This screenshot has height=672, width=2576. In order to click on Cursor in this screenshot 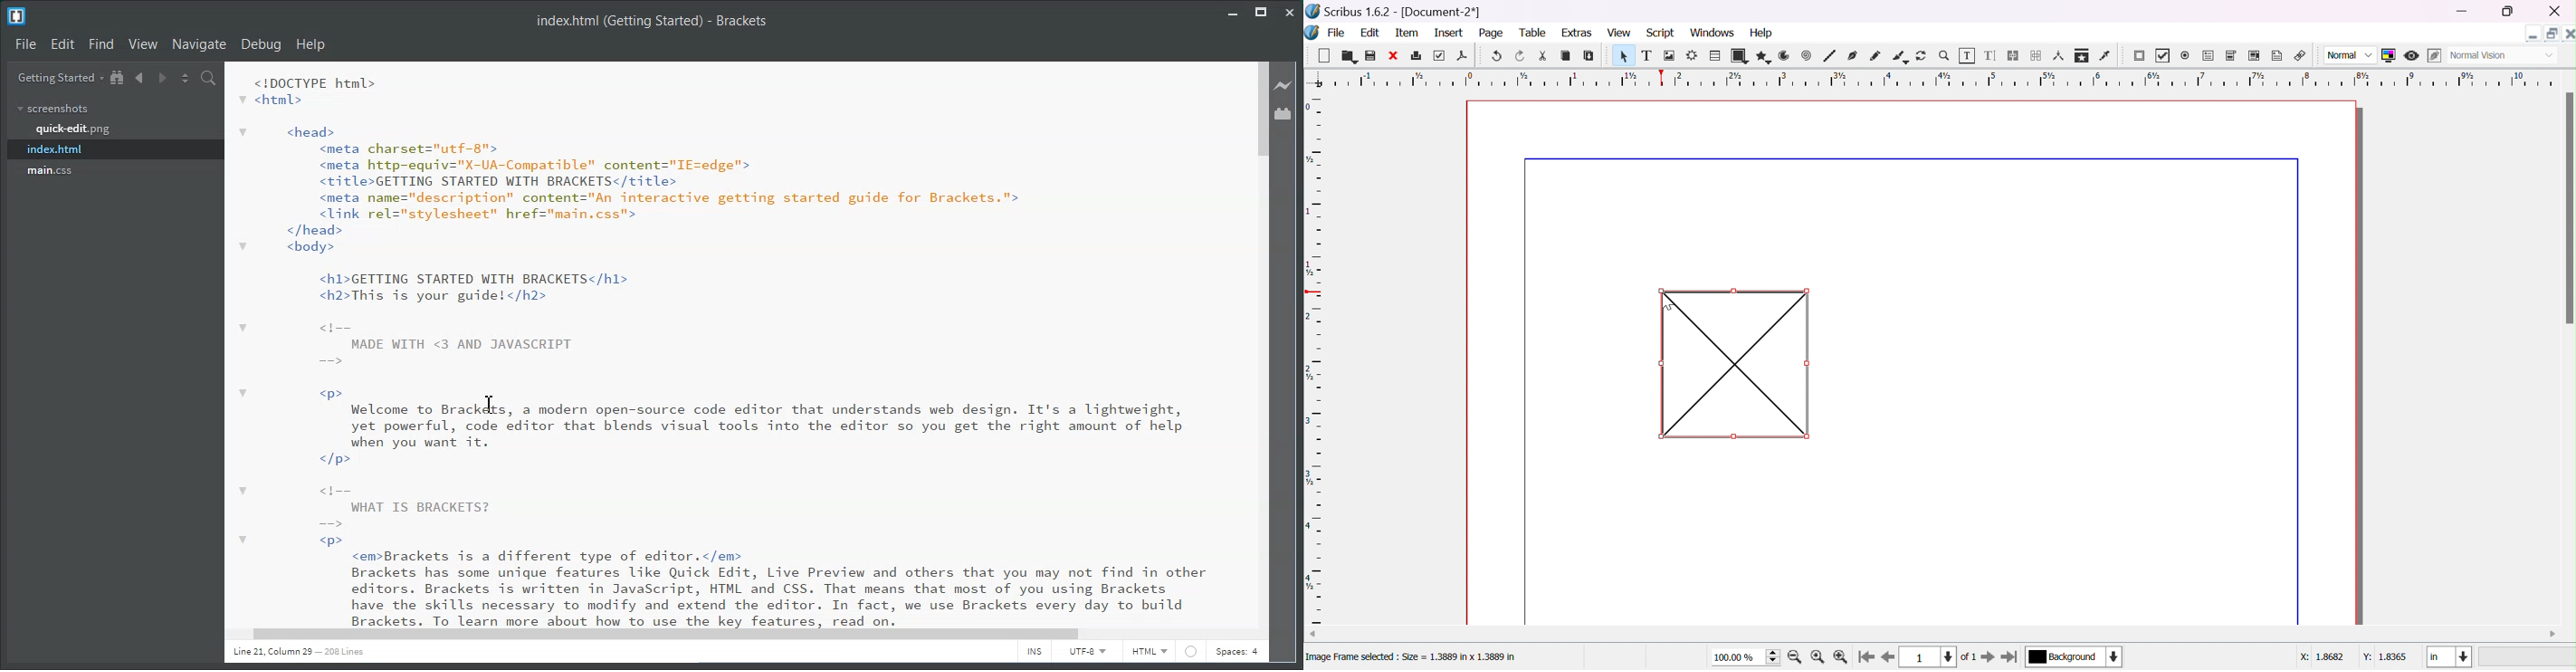, I will do `click(1666, 302)`.